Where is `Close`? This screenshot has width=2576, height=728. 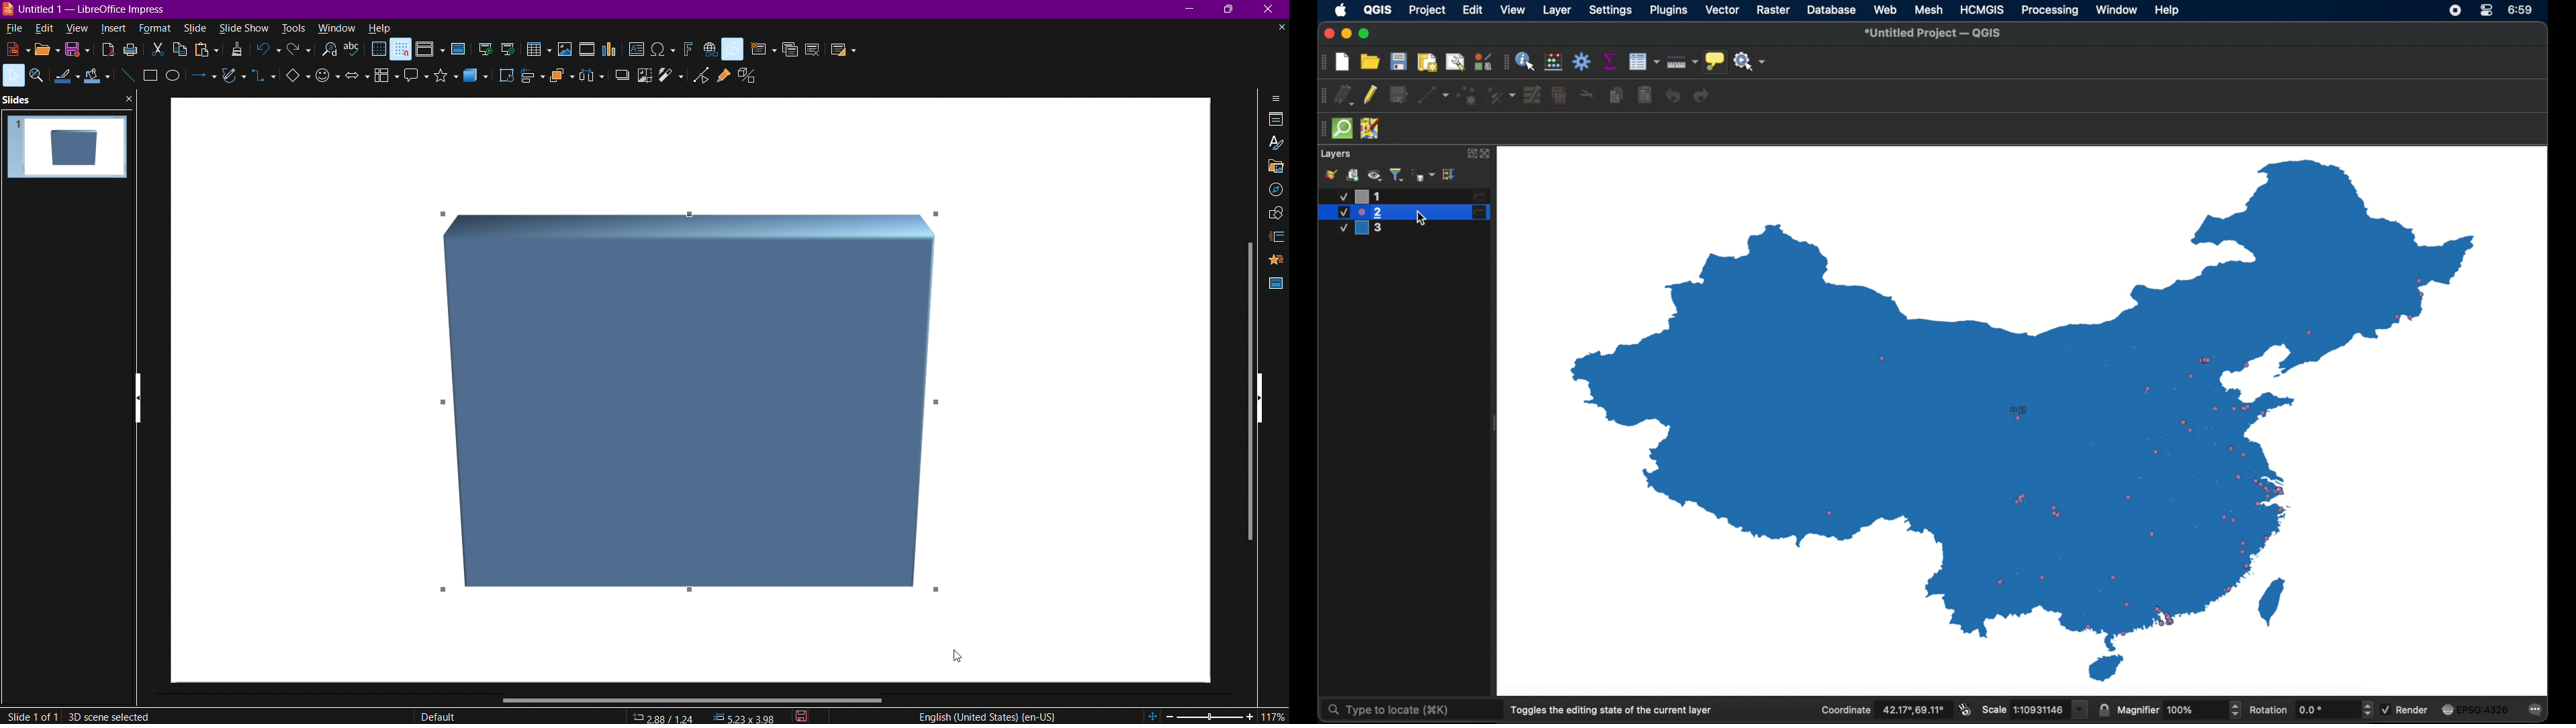 Close is located at coordinates (1272, 10).